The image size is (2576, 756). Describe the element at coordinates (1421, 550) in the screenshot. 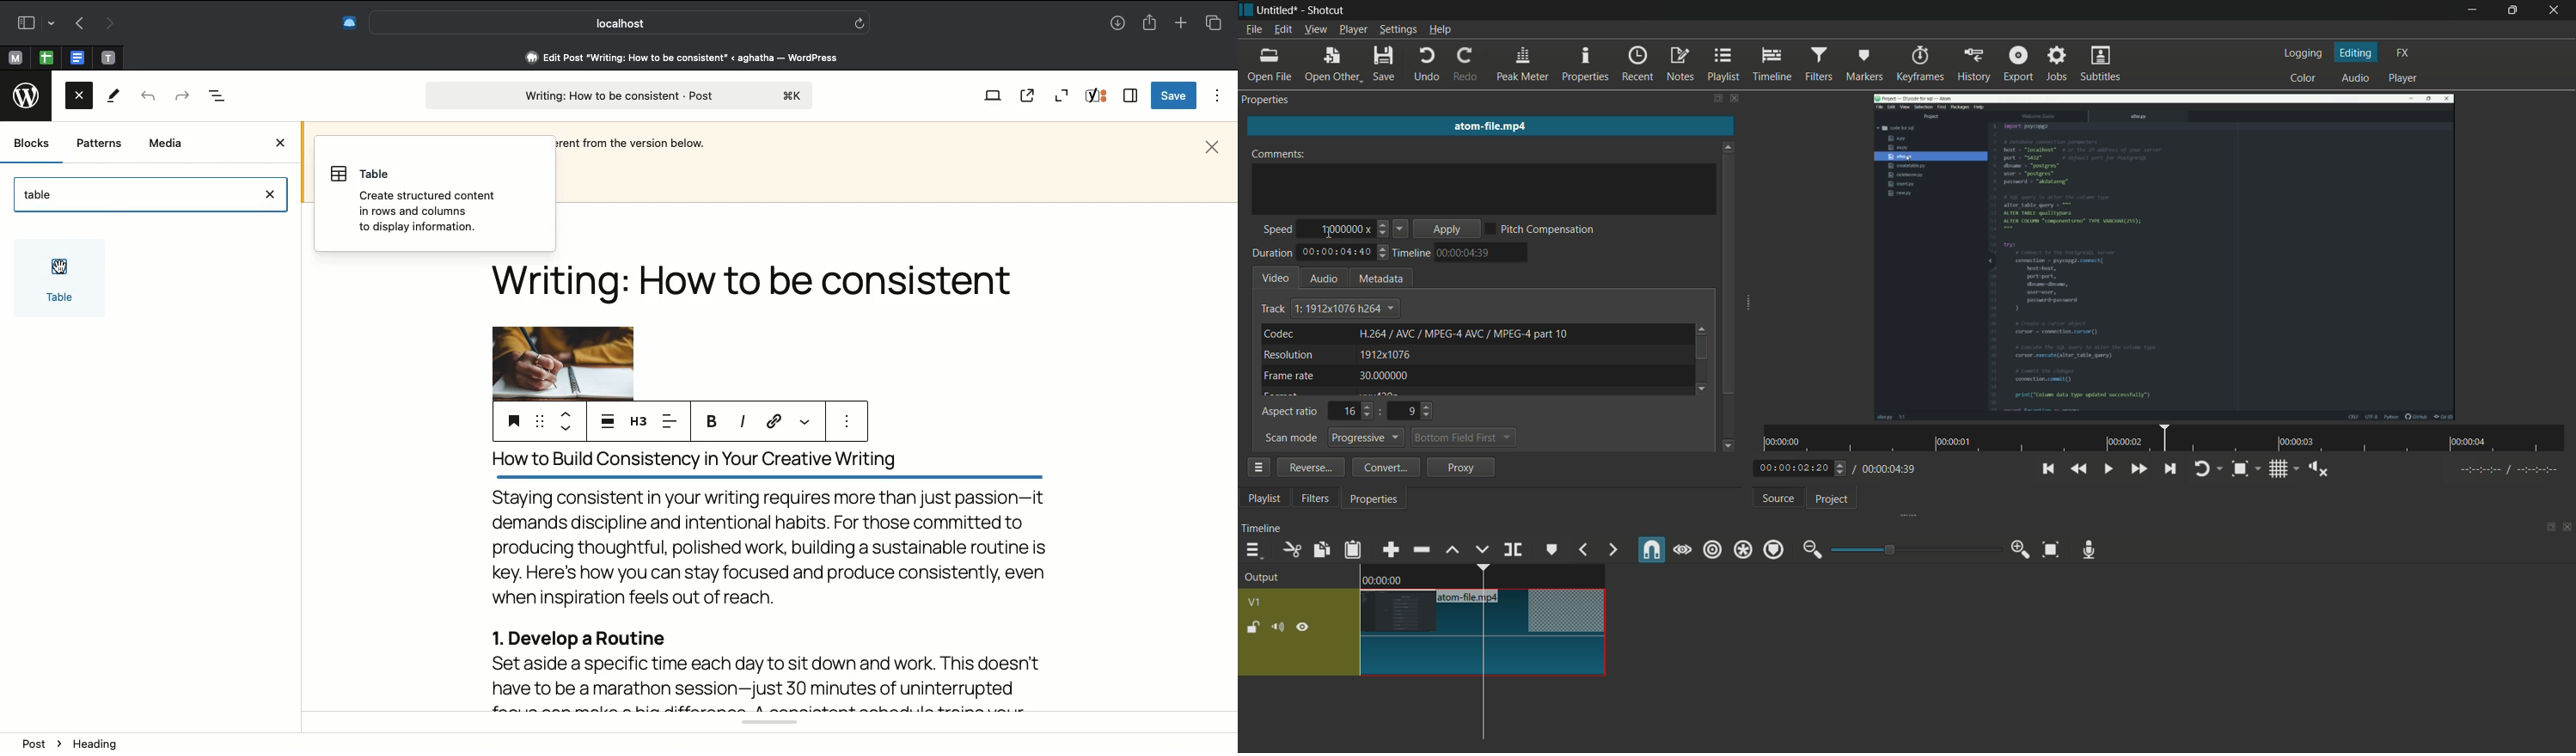

I see `ripple delete` at that location.